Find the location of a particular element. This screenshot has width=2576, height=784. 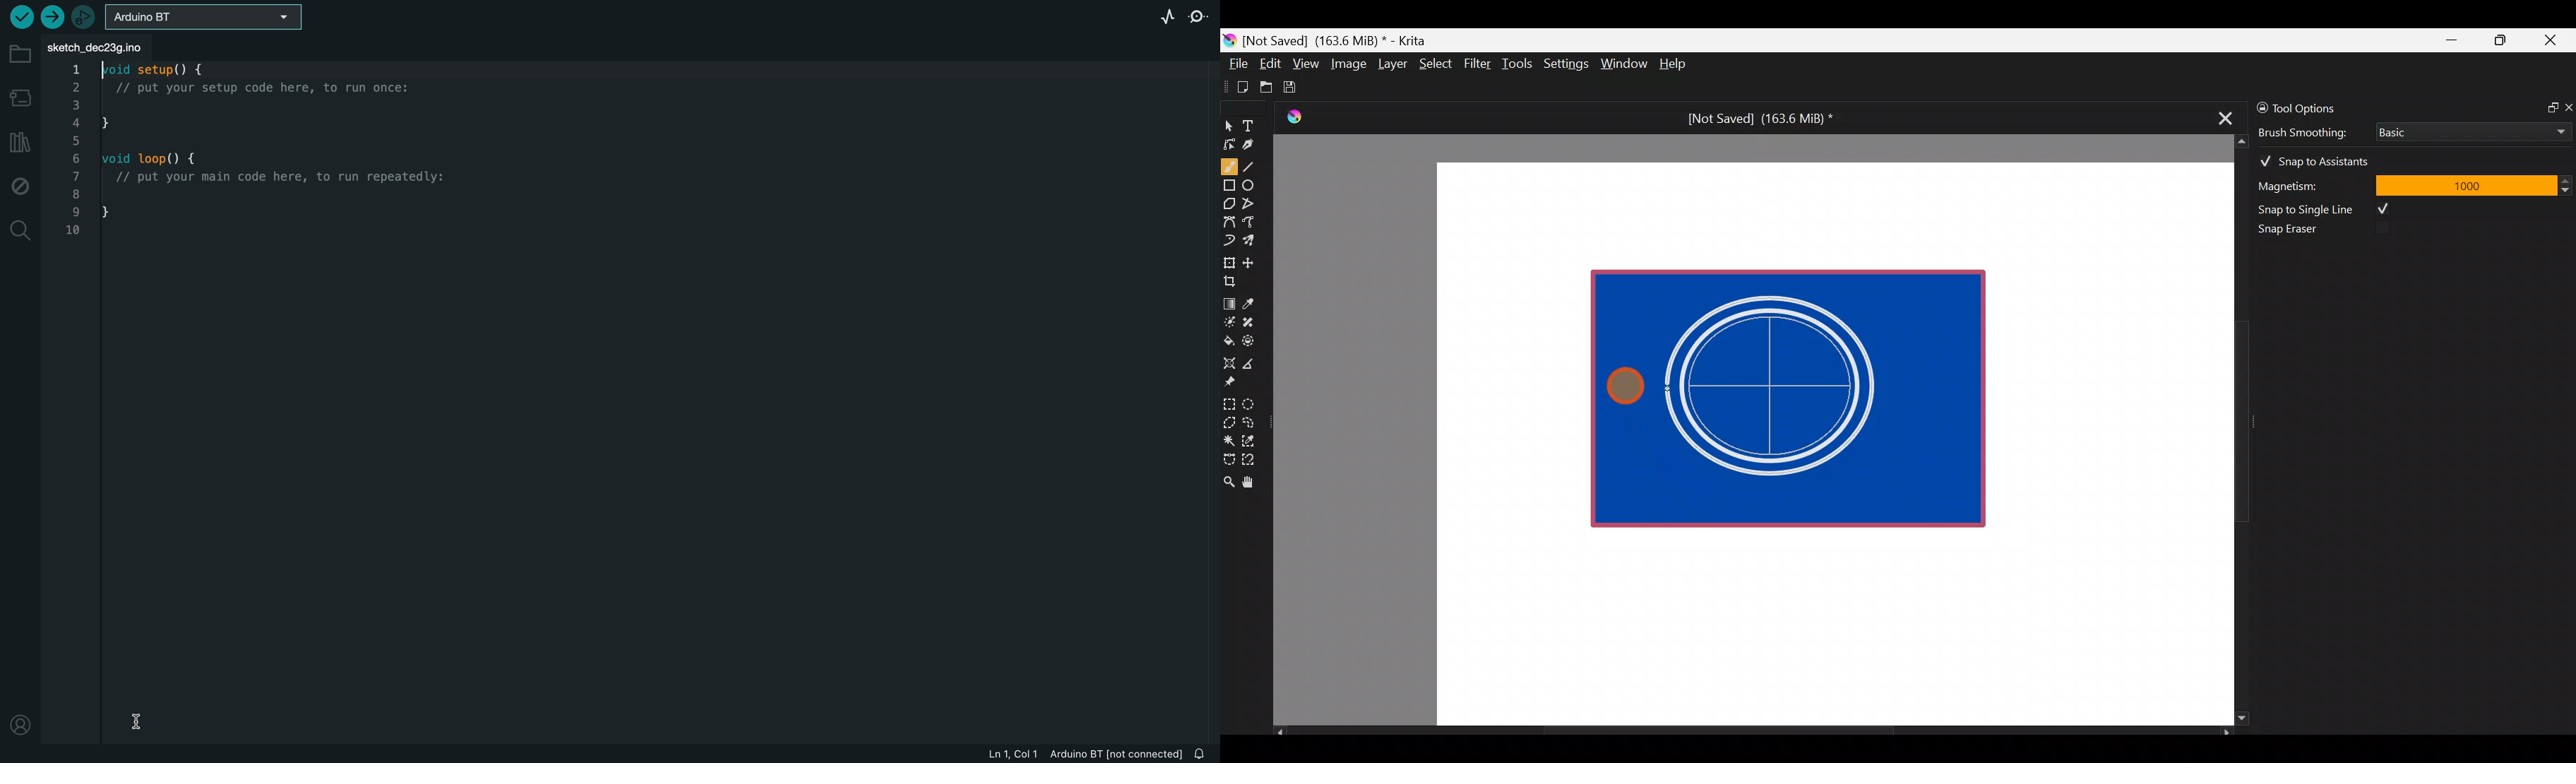

Layer is located at coordinates (1391, 67).